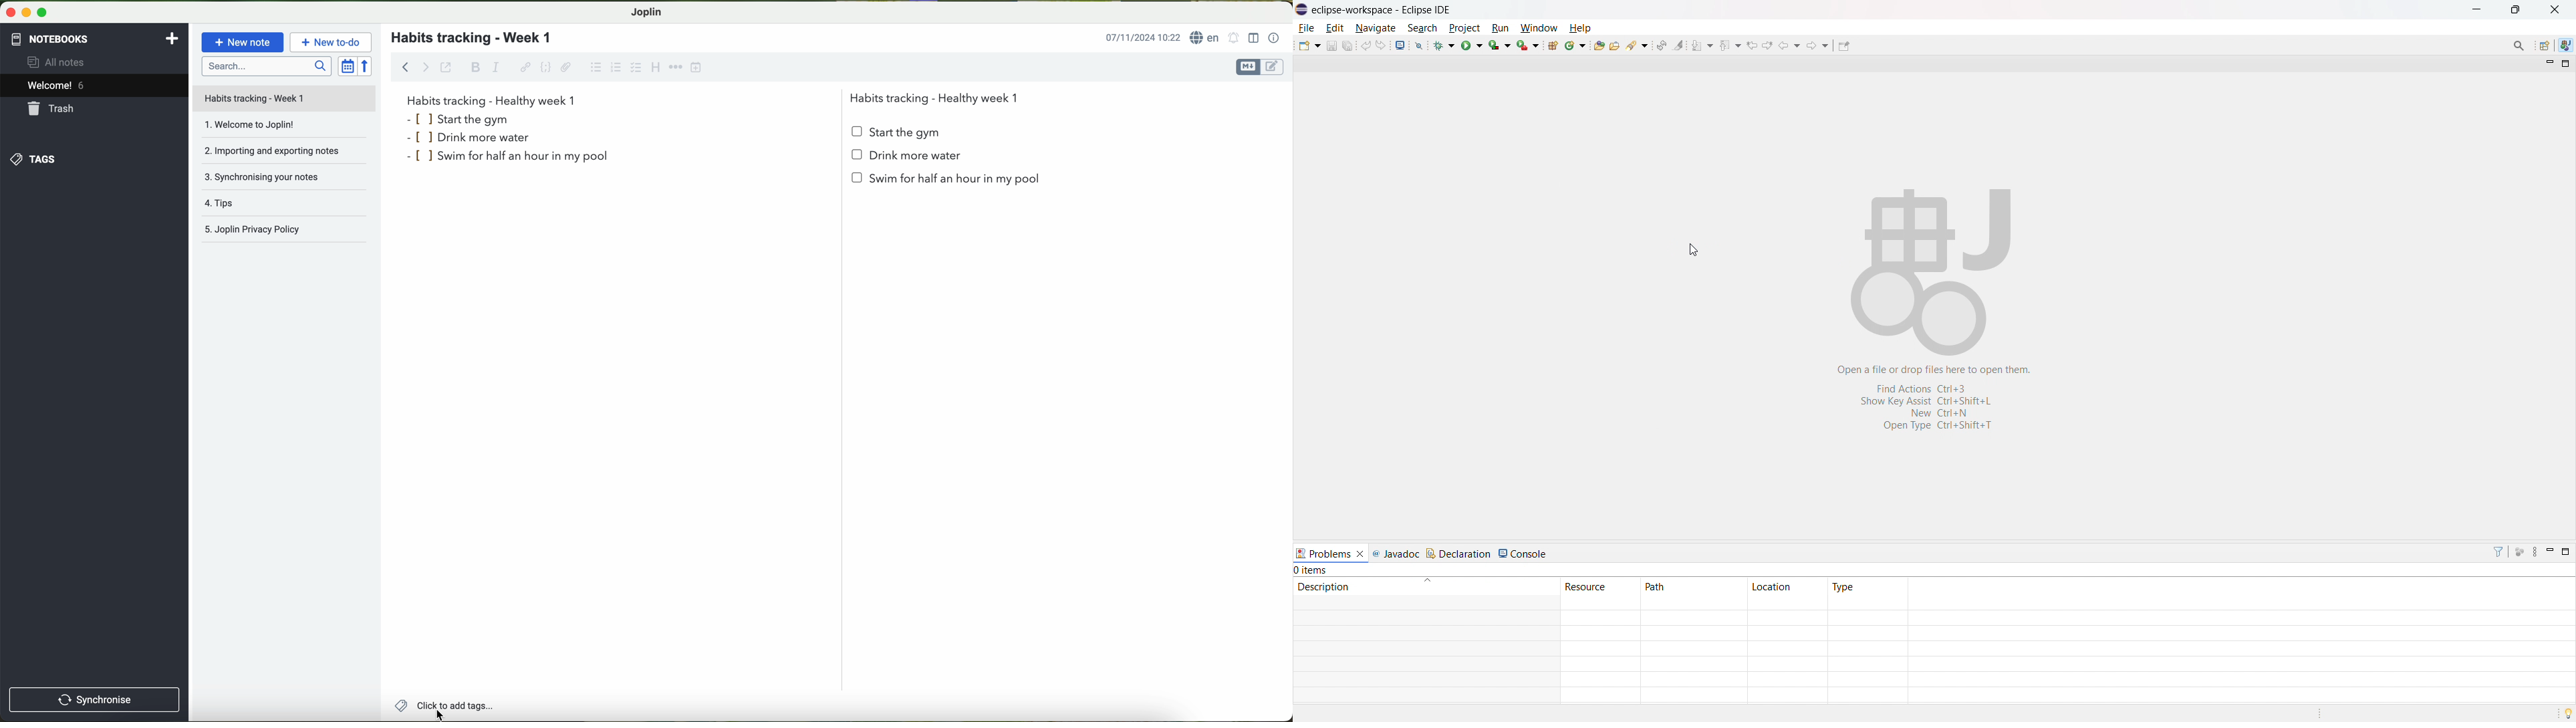 The height and width of the screenshot is (728, 2576). What do you see at coordinates (1275, 39) in the screenshot?
I see `note properties` at bounding box center [1275, 39].